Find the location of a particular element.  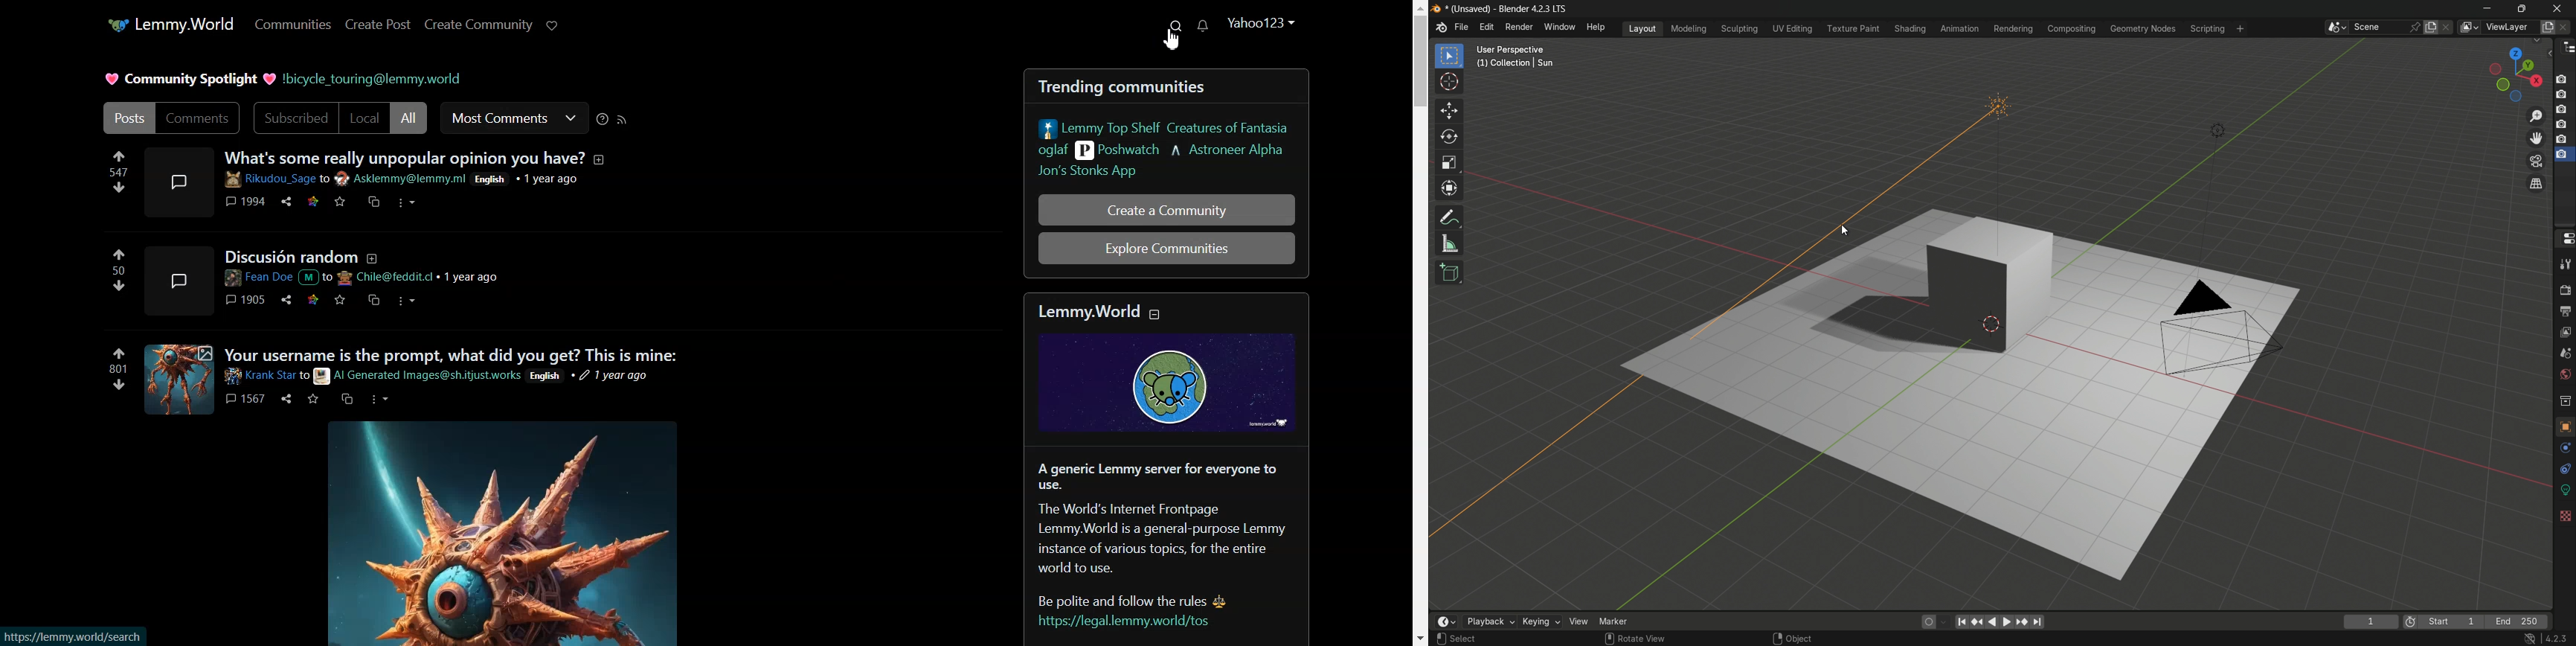

view layer name is located at coordinates (2510, 28).